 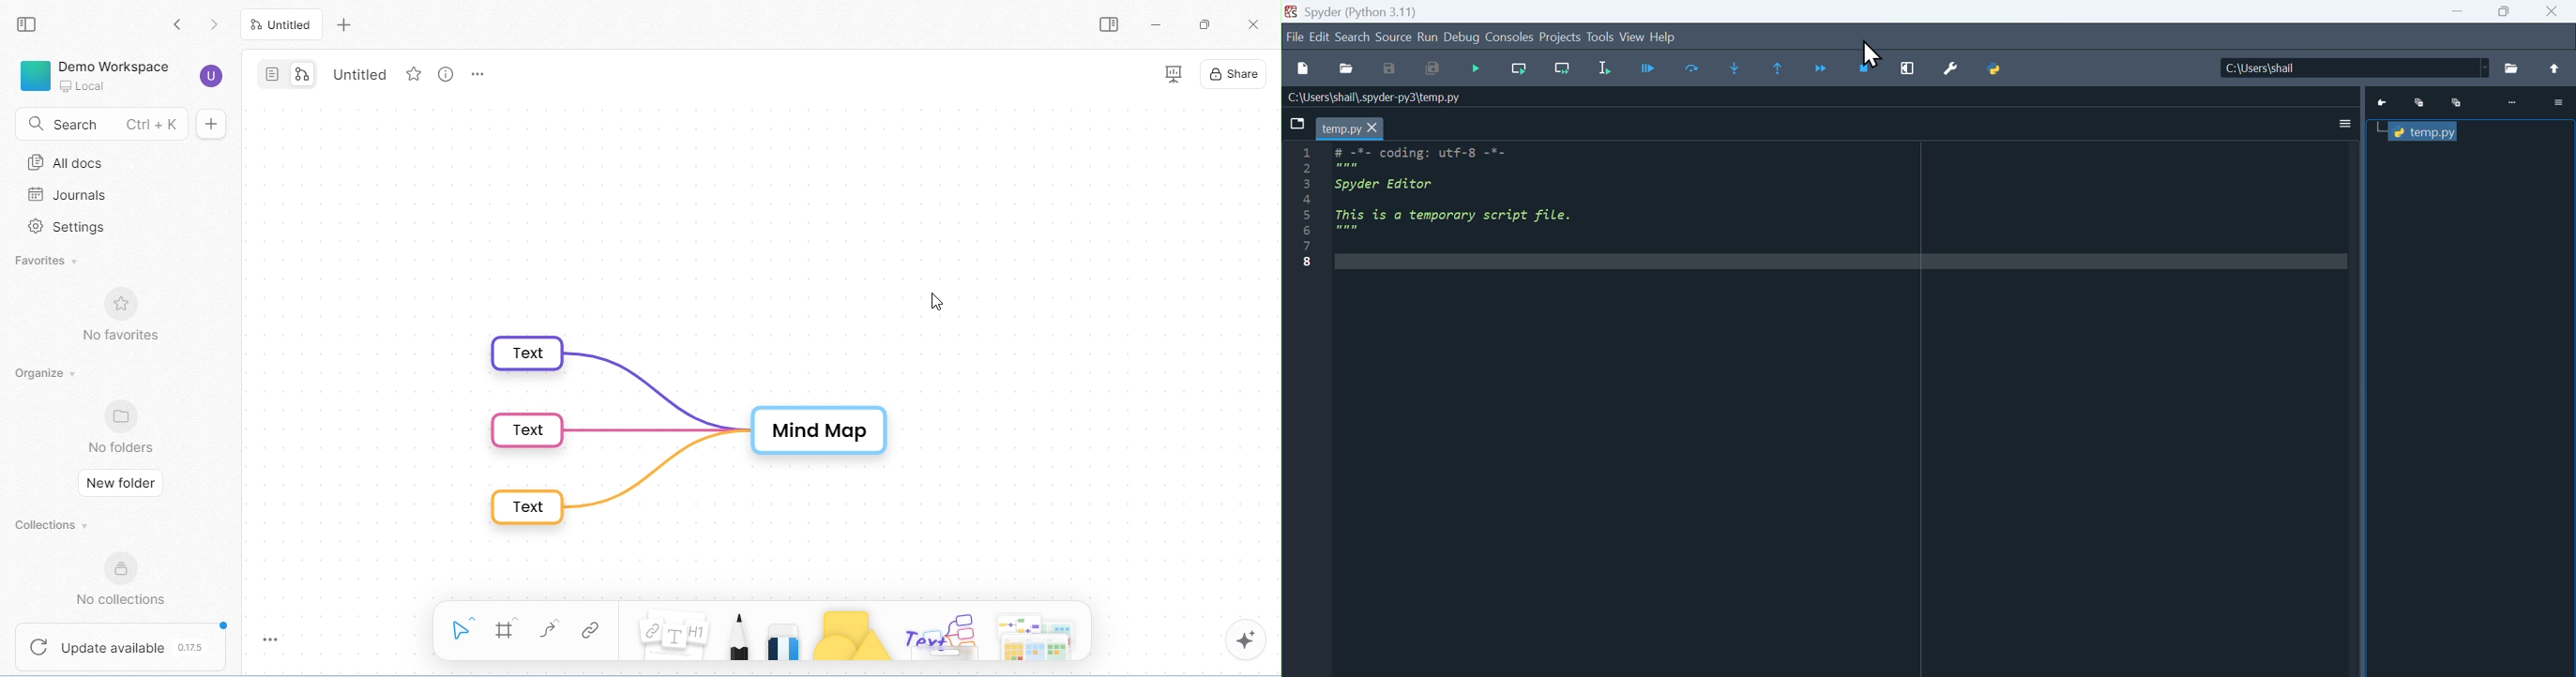 What do you see at coordinates (30, 25) in the screenshot?
I see `collapse side bar` at bounding box center [30, 25].